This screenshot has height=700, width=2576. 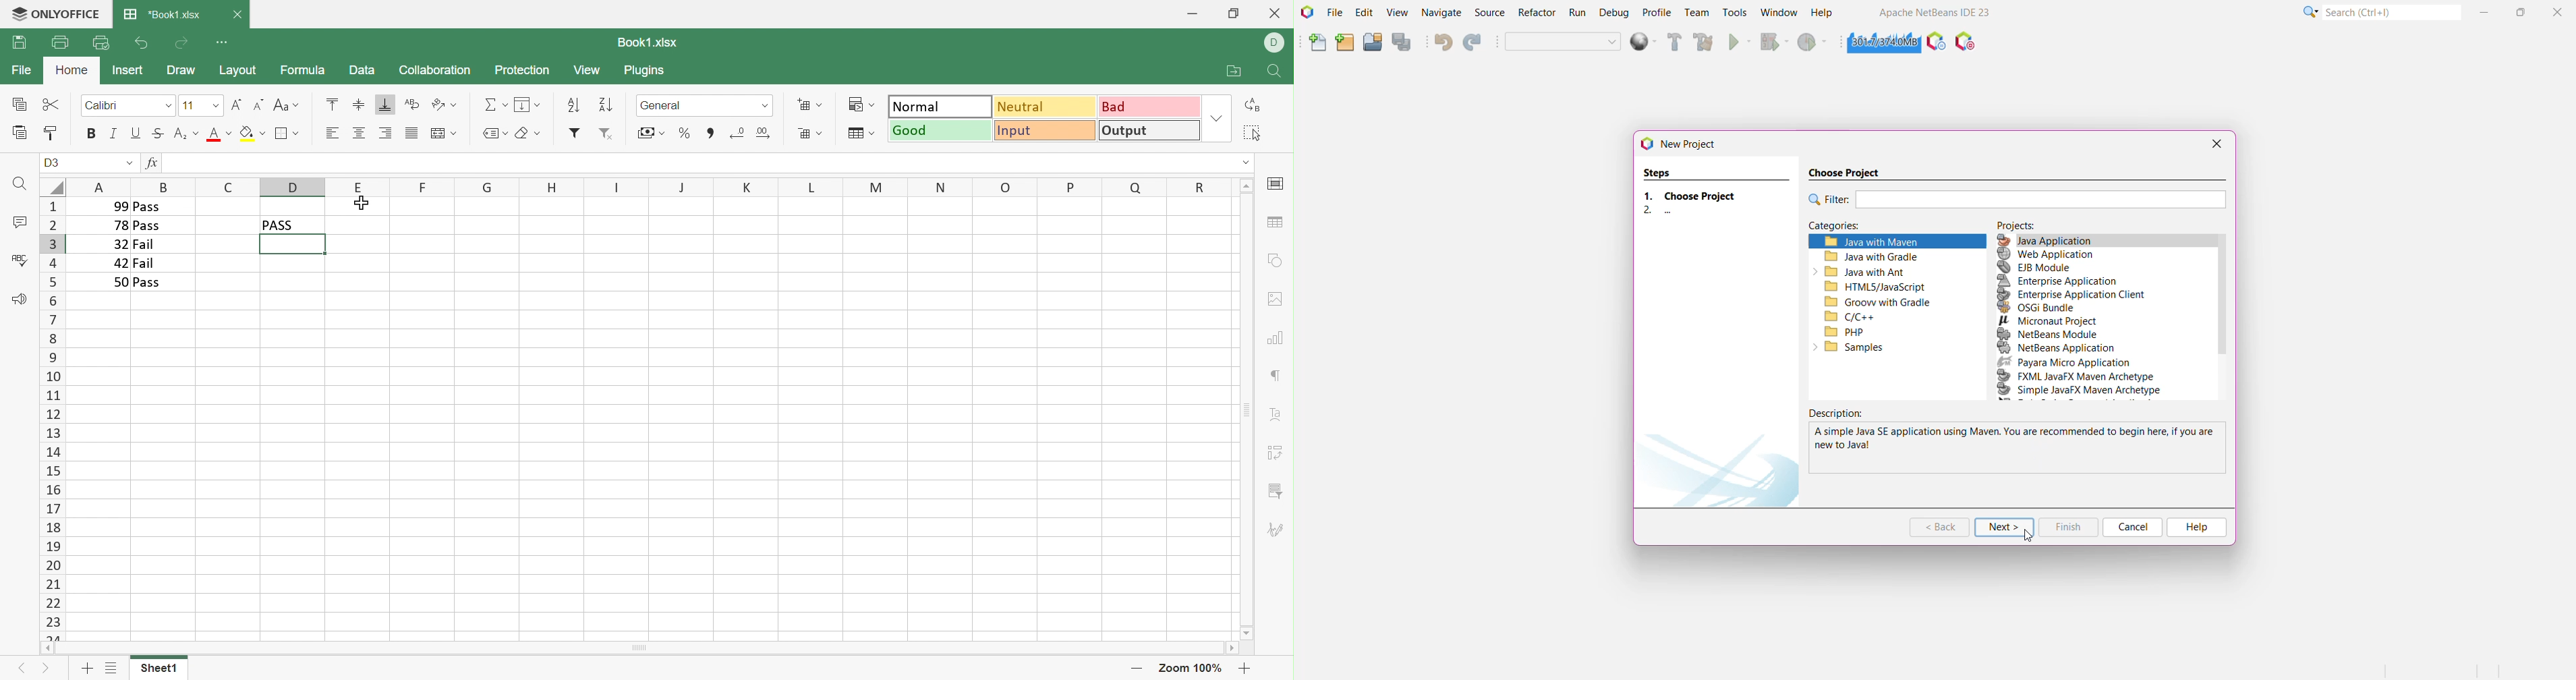 What do you see at coordinates (185, 136) in the screenshot?
I see `Subscript` at bounding box center [185, 136].